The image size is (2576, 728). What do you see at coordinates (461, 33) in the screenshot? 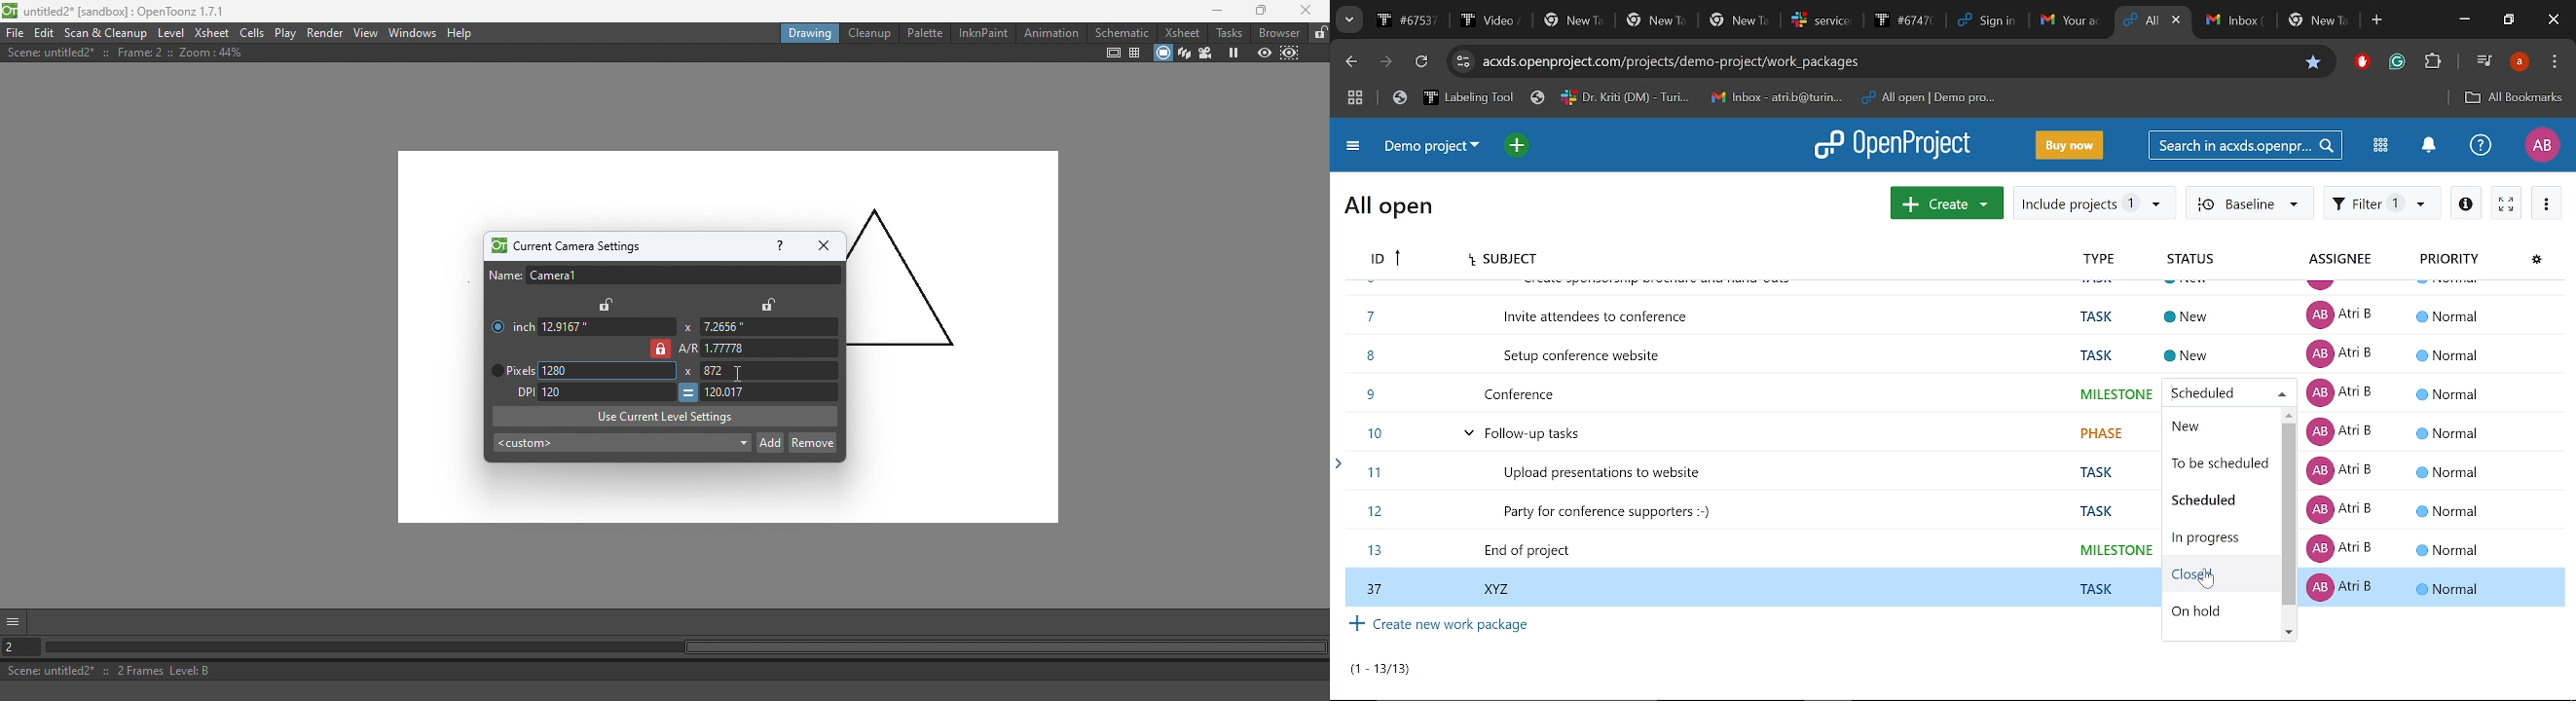
I see `Help` at bounding box center [461, 33].